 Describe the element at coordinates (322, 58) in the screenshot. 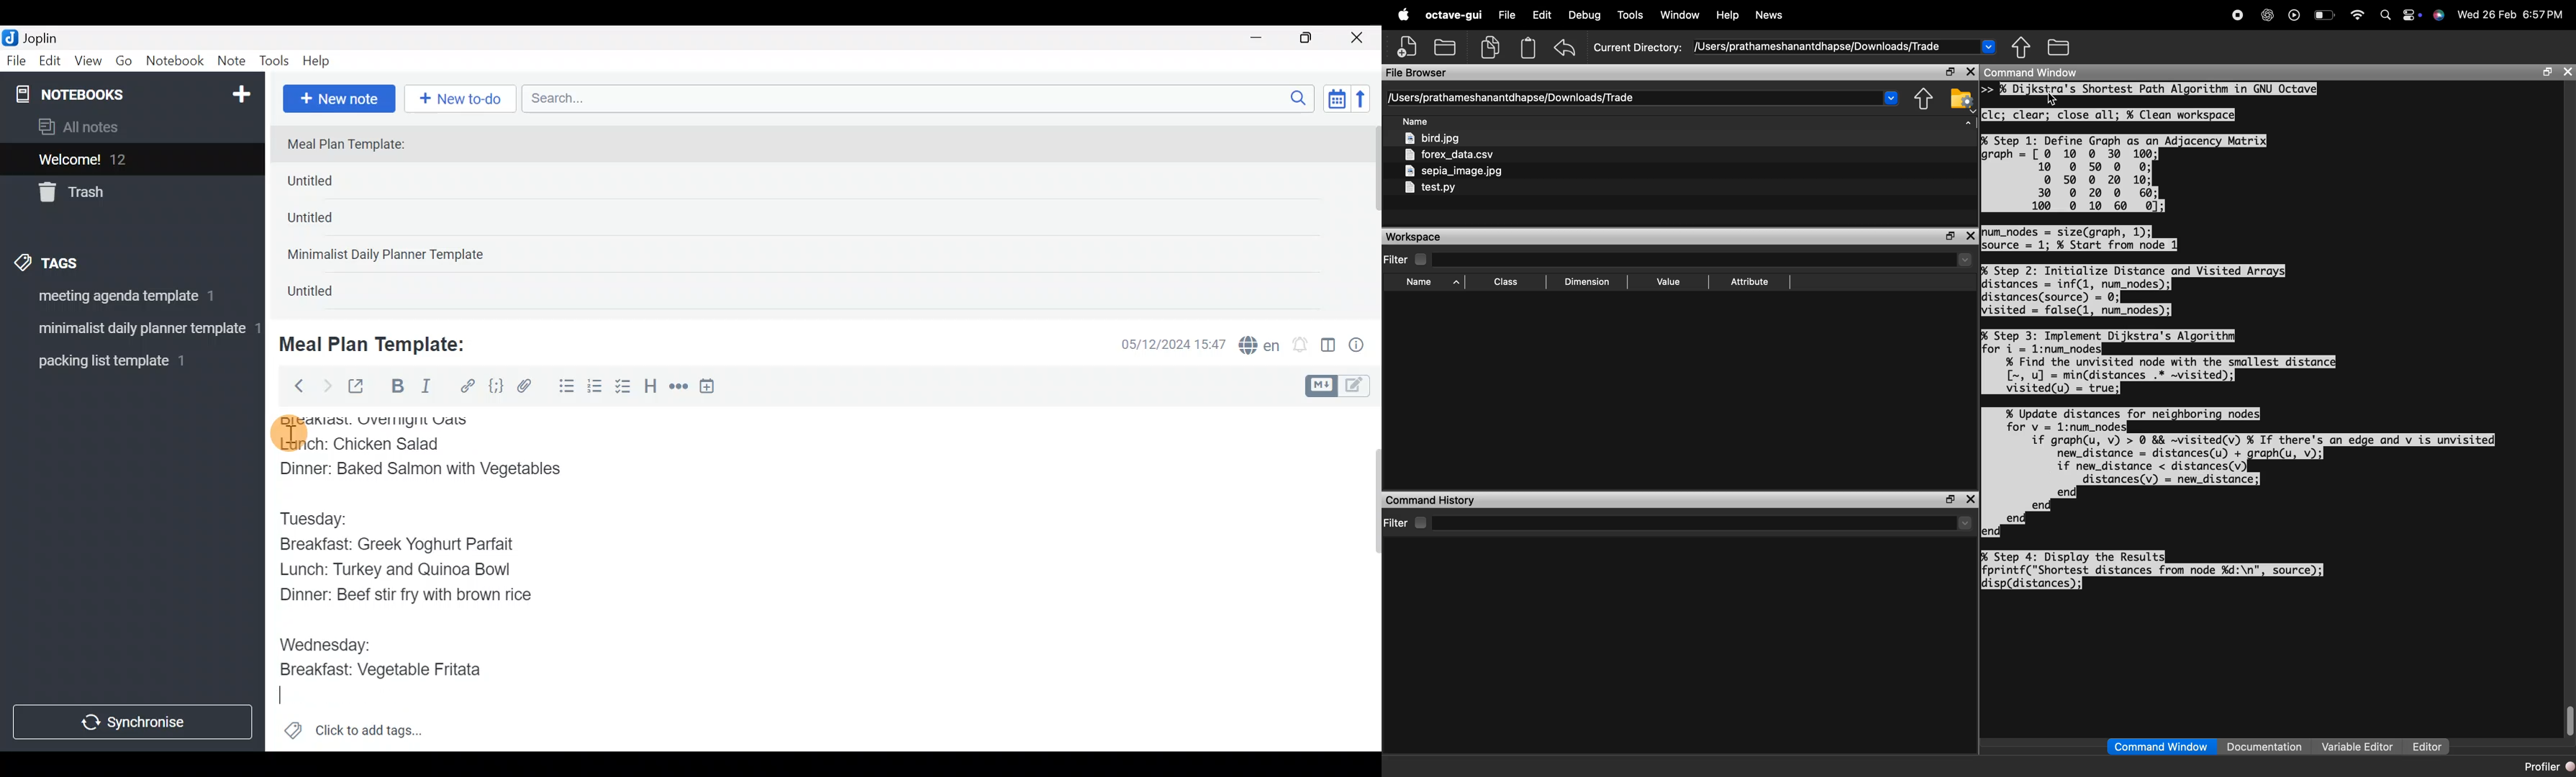

I see `Help` at that location.